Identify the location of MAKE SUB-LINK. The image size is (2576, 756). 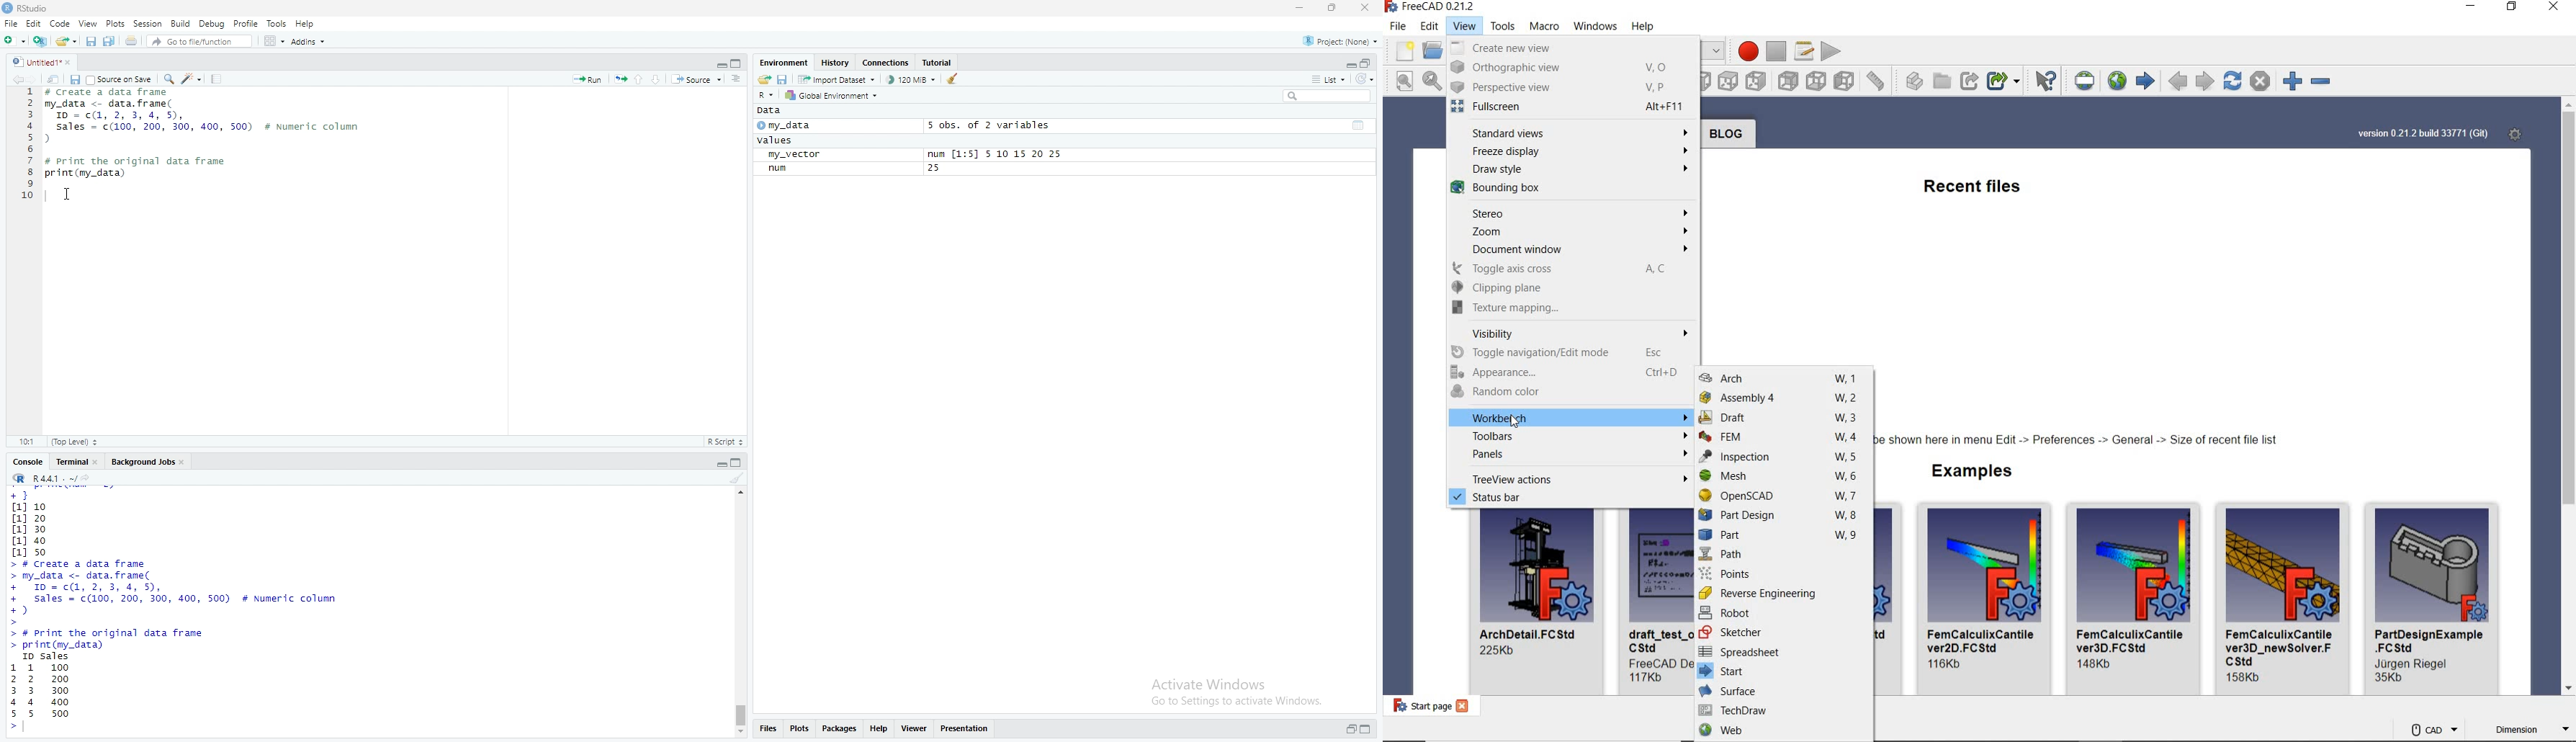
(2006, 80).